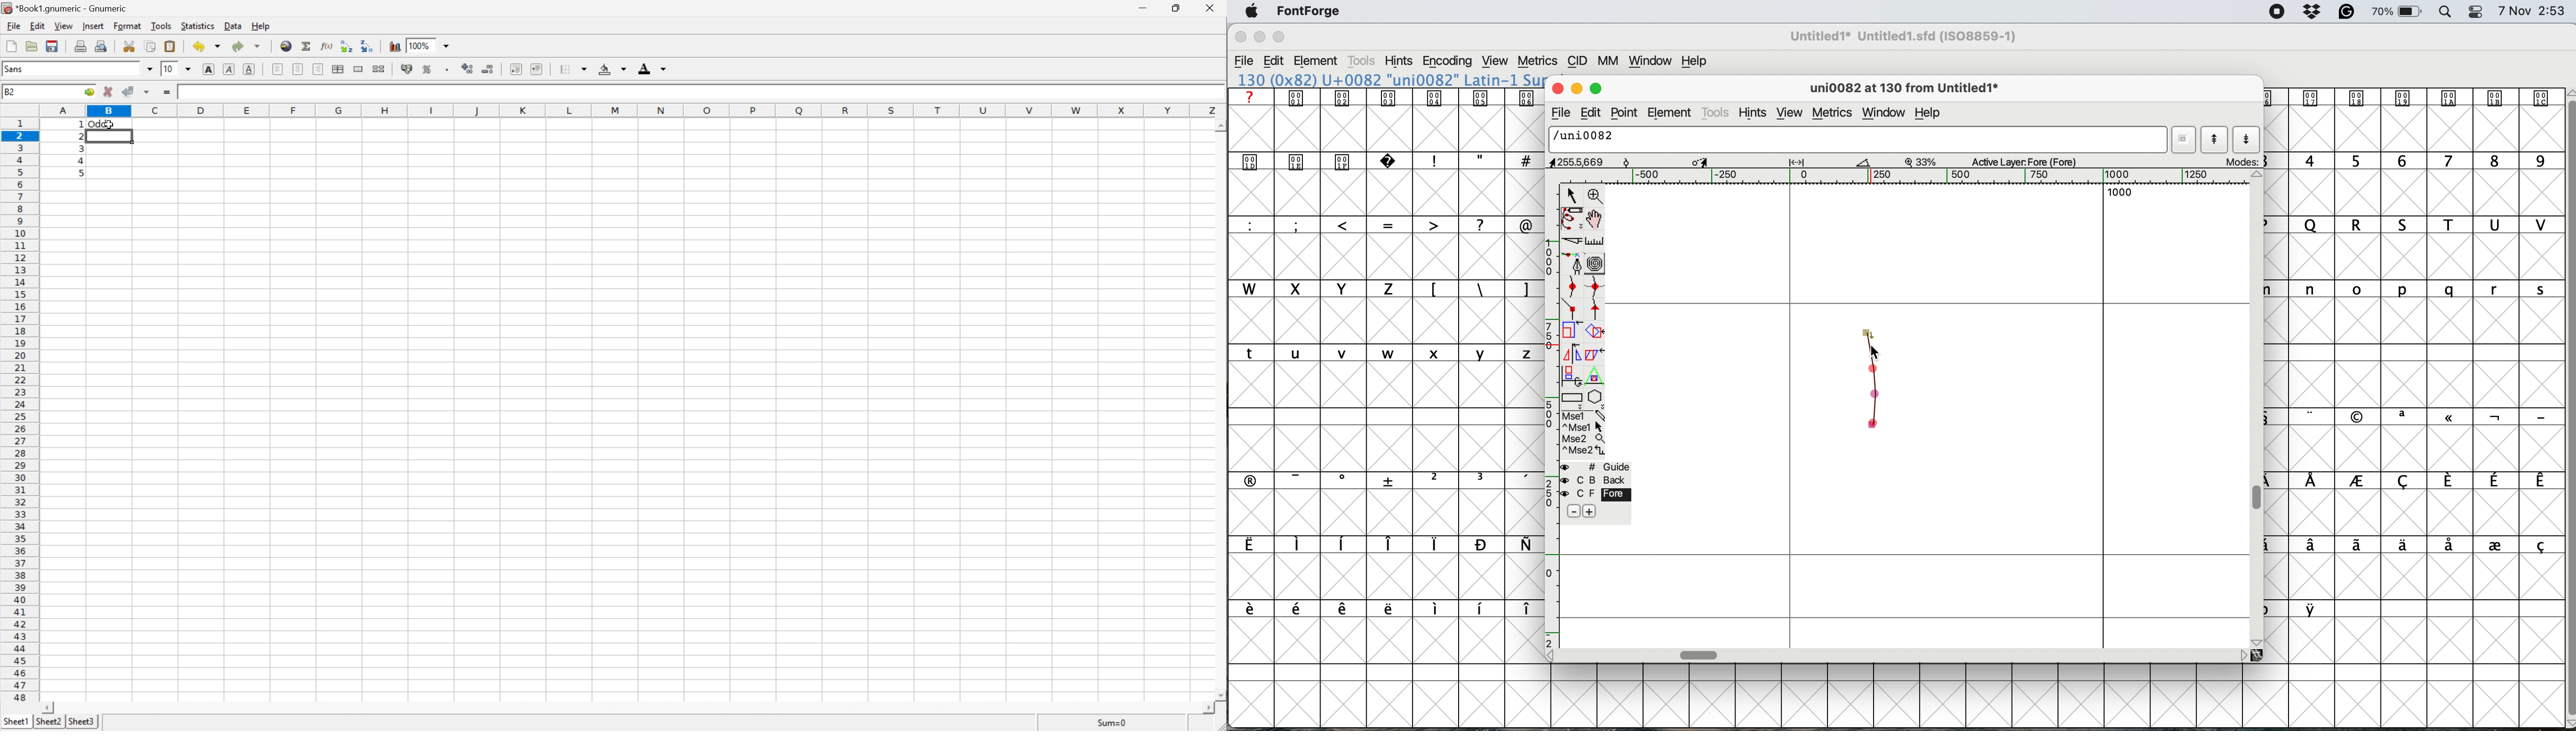 This screenshot has height=756, width=2576. Describe the element at coordinates (170, 46) in the screenshot. I see `Paste clipboard` at that location.